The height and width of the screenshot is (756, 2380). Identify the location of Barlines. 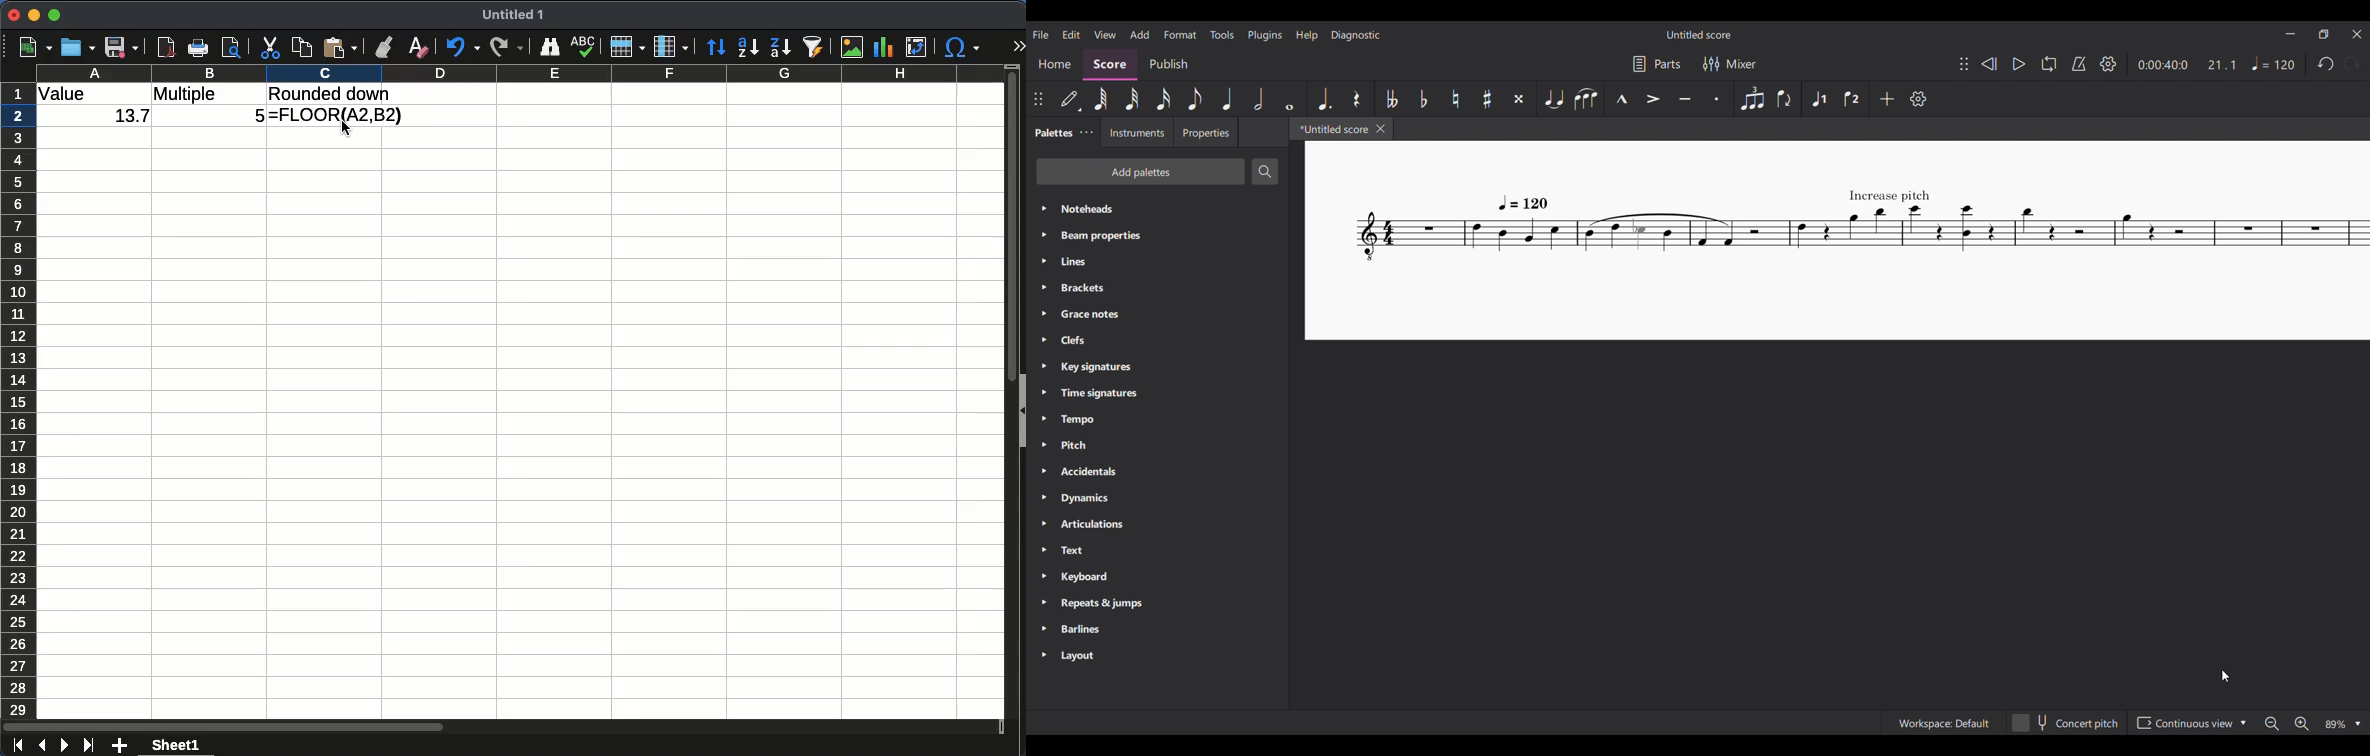
(1158, 629).